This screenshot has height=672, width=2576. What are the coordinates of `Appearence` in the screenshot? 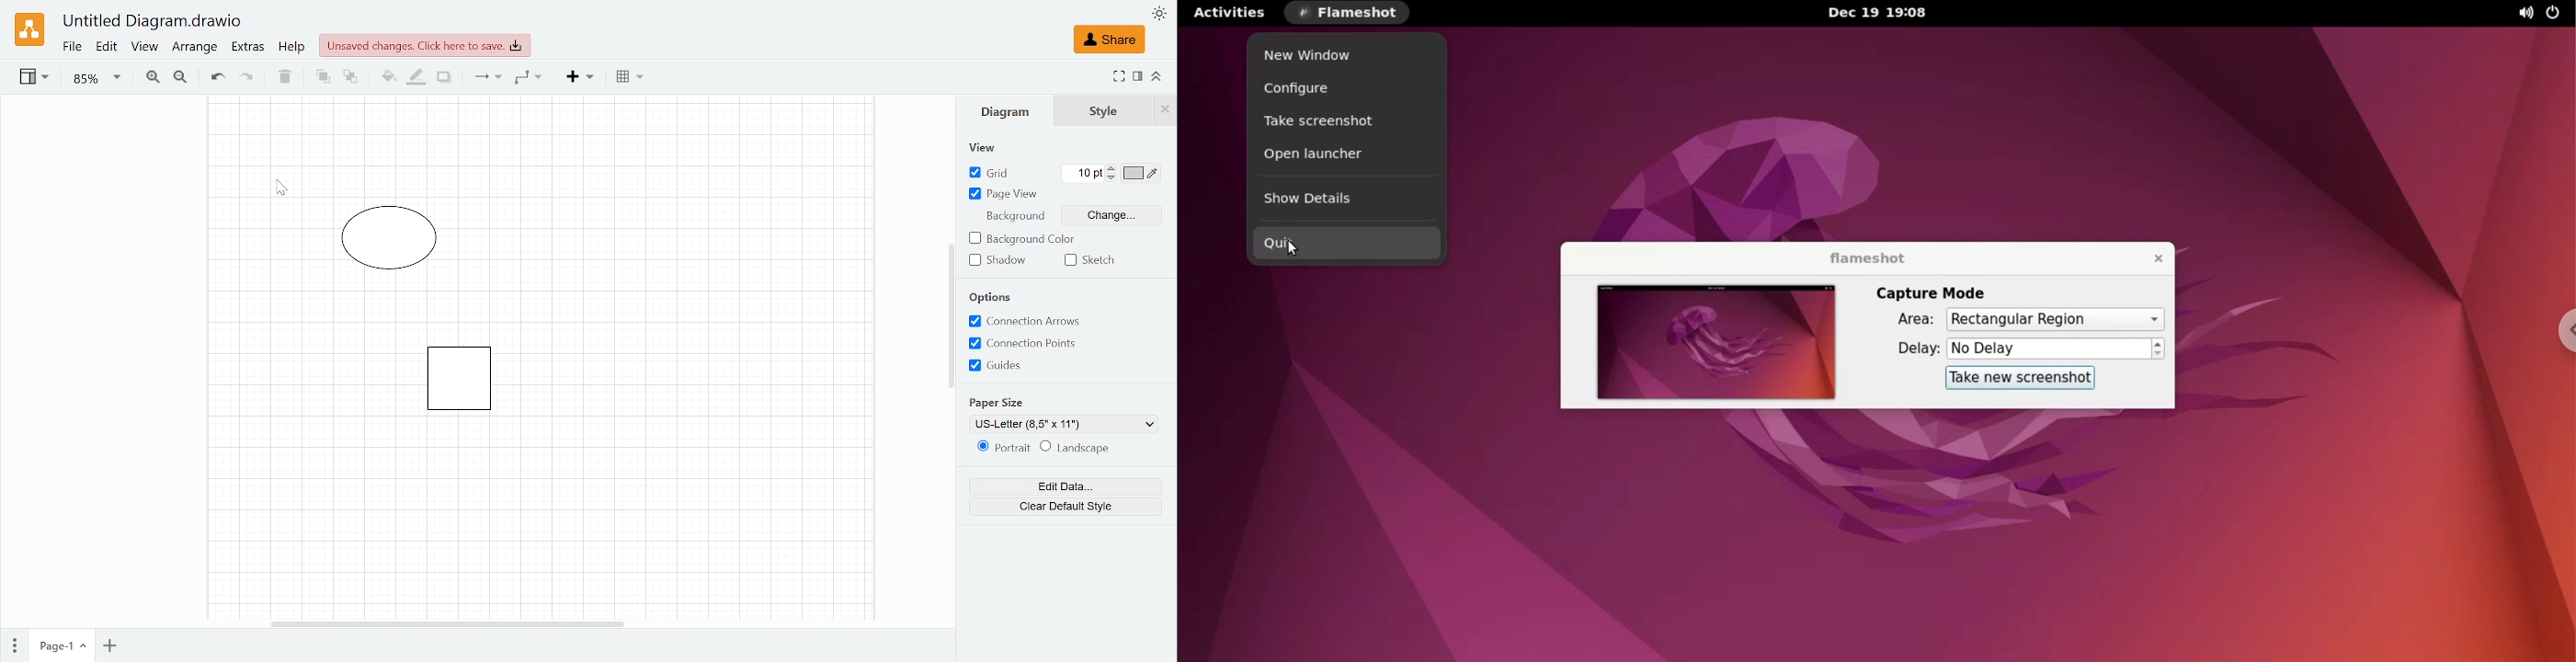 It's located at (1158, 13).